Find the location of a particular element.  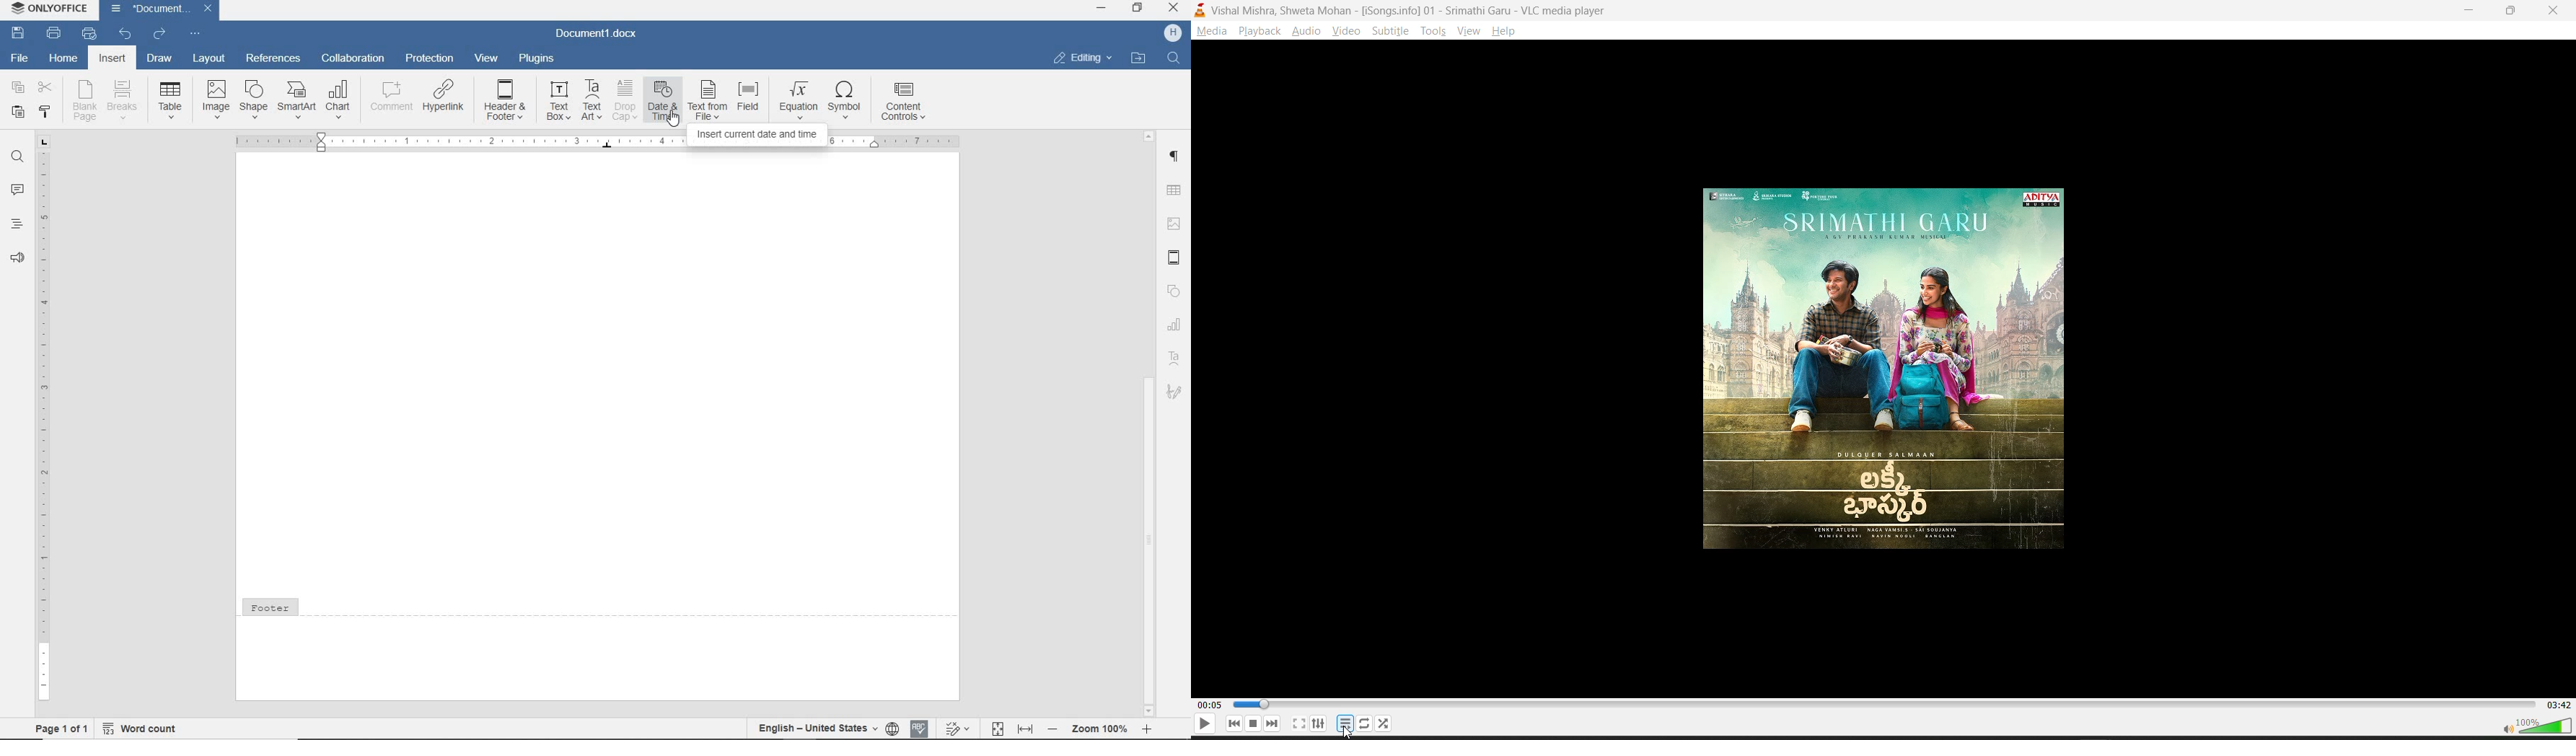

current track time is located at coordinates (1208, 705).